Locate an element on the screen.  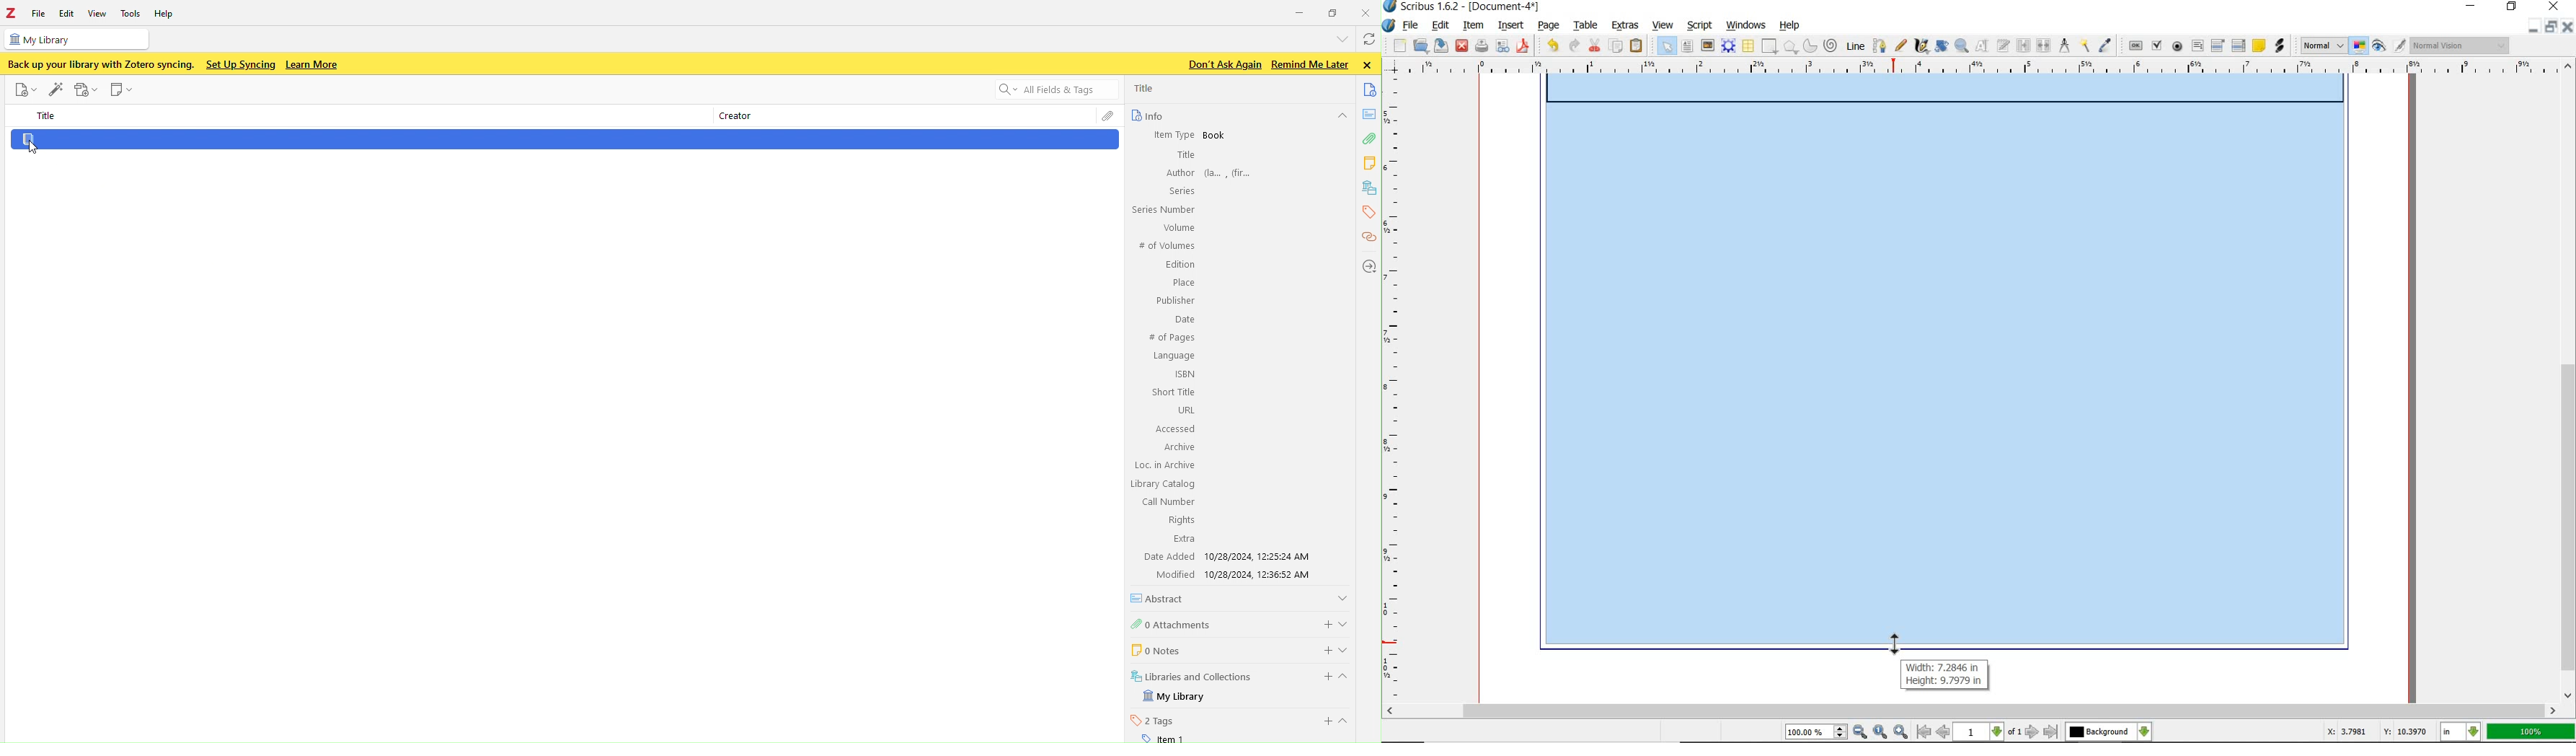
insert is located at coordinates (1511, 25).